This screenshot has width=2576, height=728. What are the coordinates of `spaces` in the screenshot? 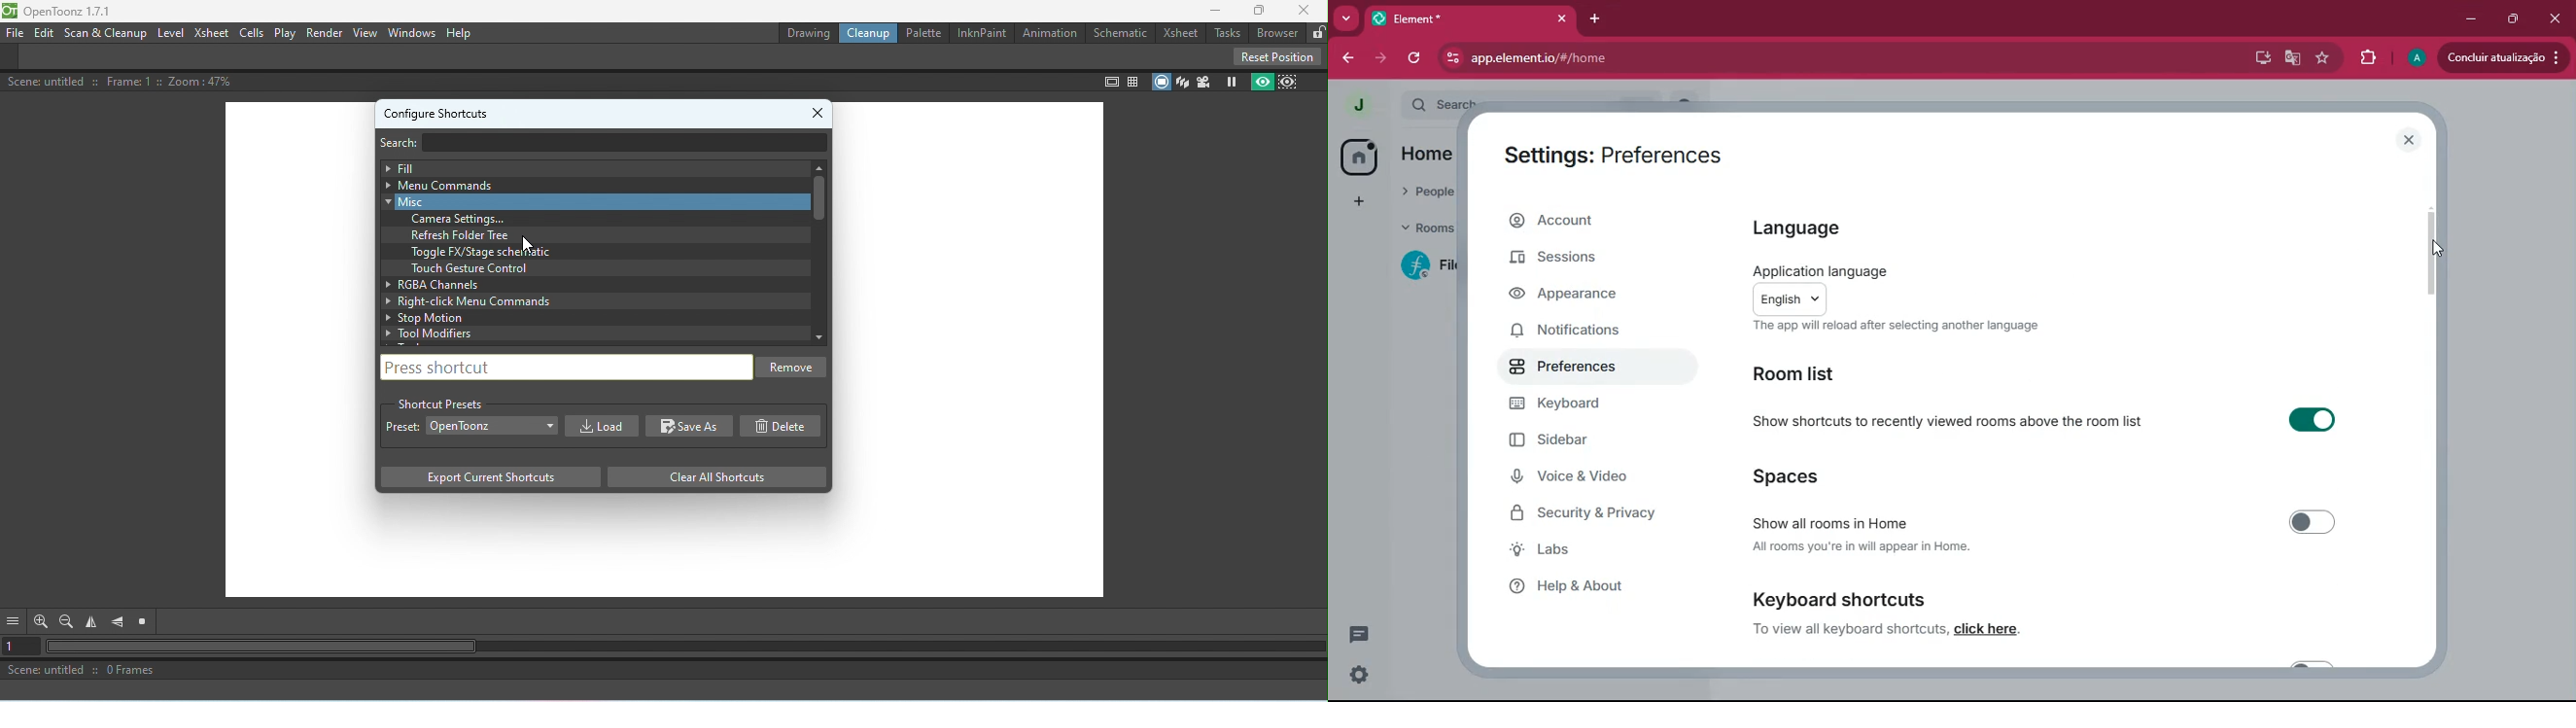 It's located at (1845, 474).